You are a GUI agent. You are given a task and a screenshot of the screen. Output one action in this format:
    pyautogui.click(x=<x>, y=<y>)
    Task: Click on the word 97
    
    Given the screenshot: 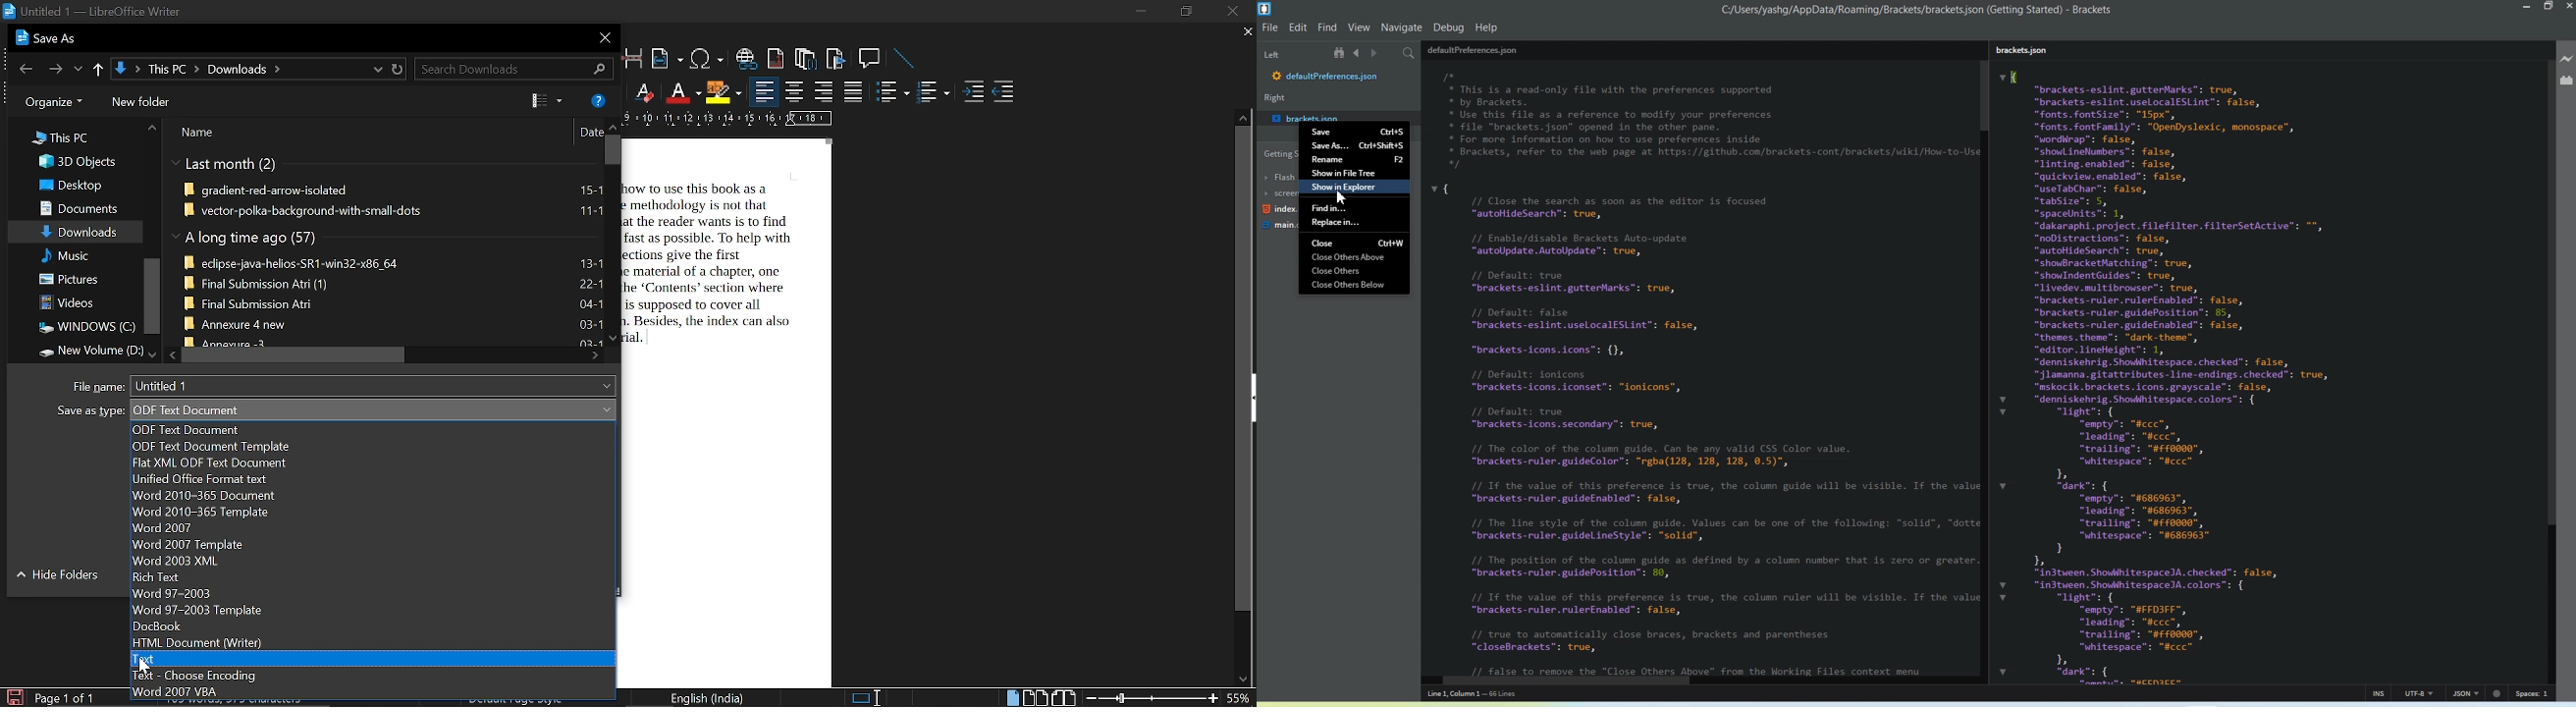 What is the action you would take?
    pyautogui.click(x=369, y=576)
    